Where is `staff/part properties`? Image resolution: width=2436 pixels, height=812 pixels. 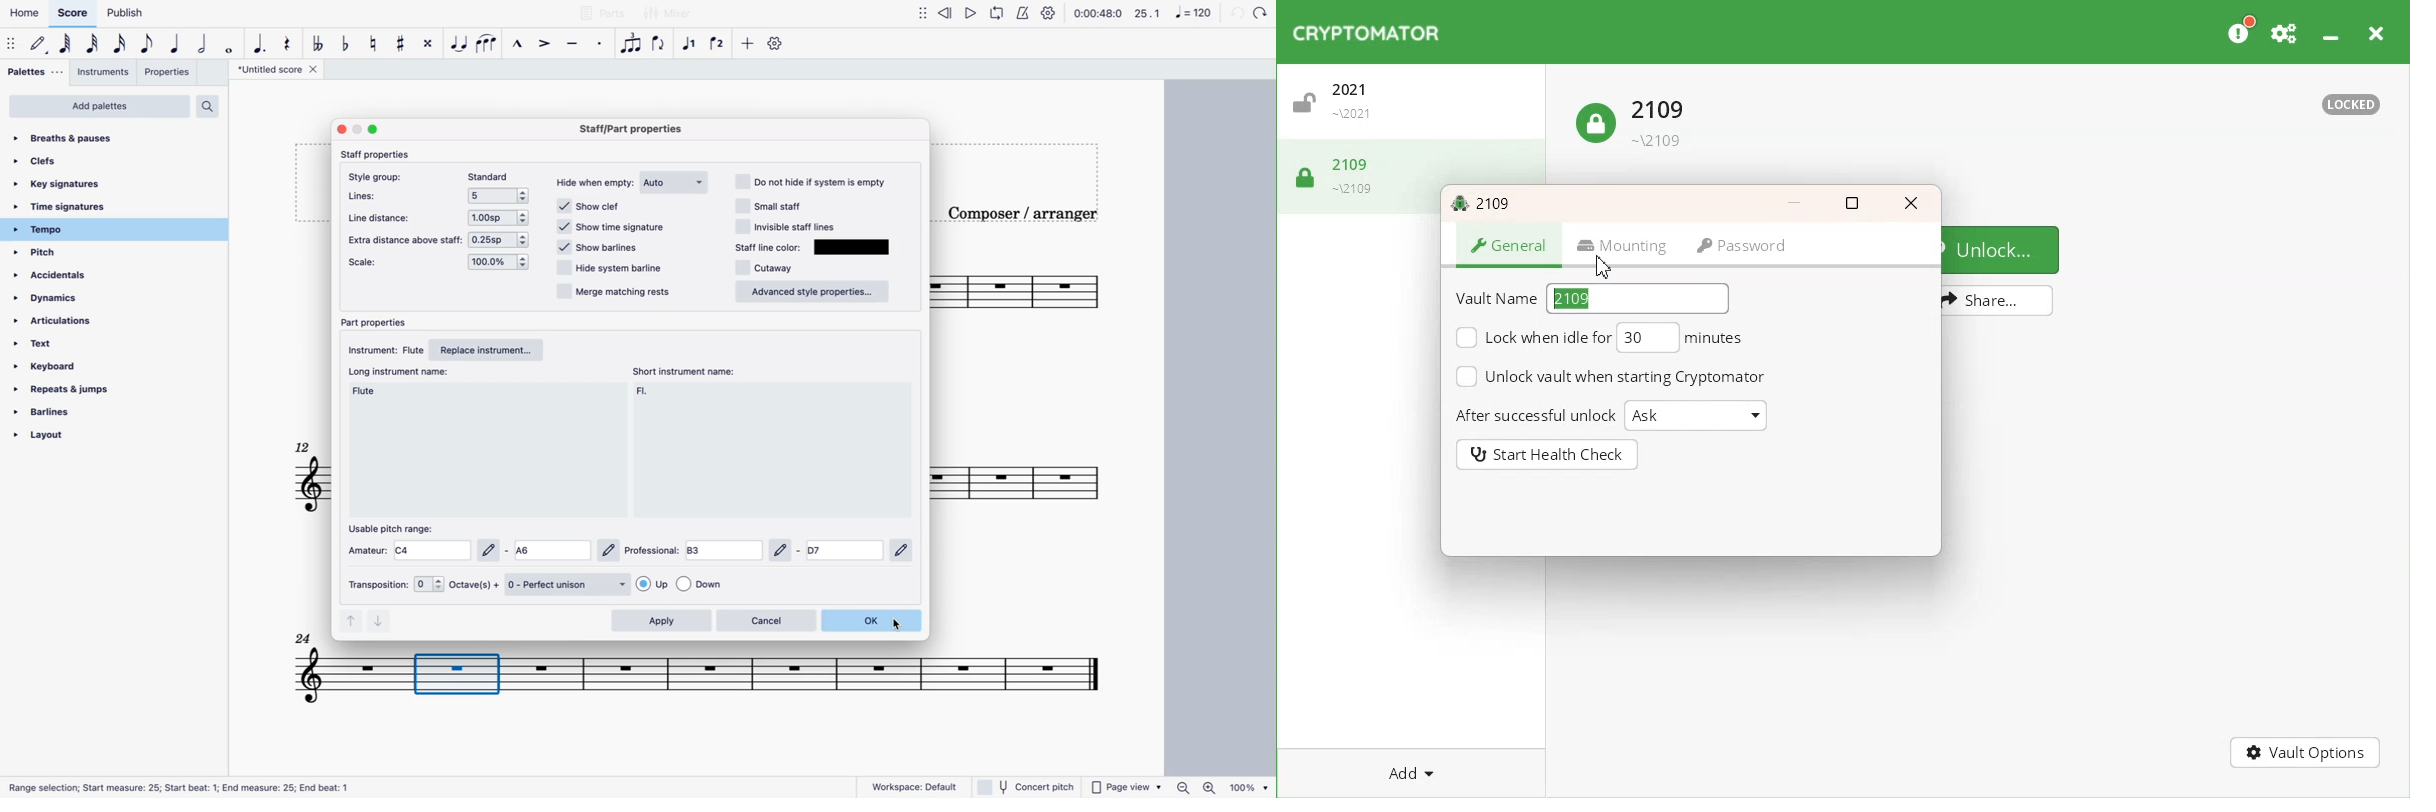
staff/part properties is located at coordinates (632, 129).